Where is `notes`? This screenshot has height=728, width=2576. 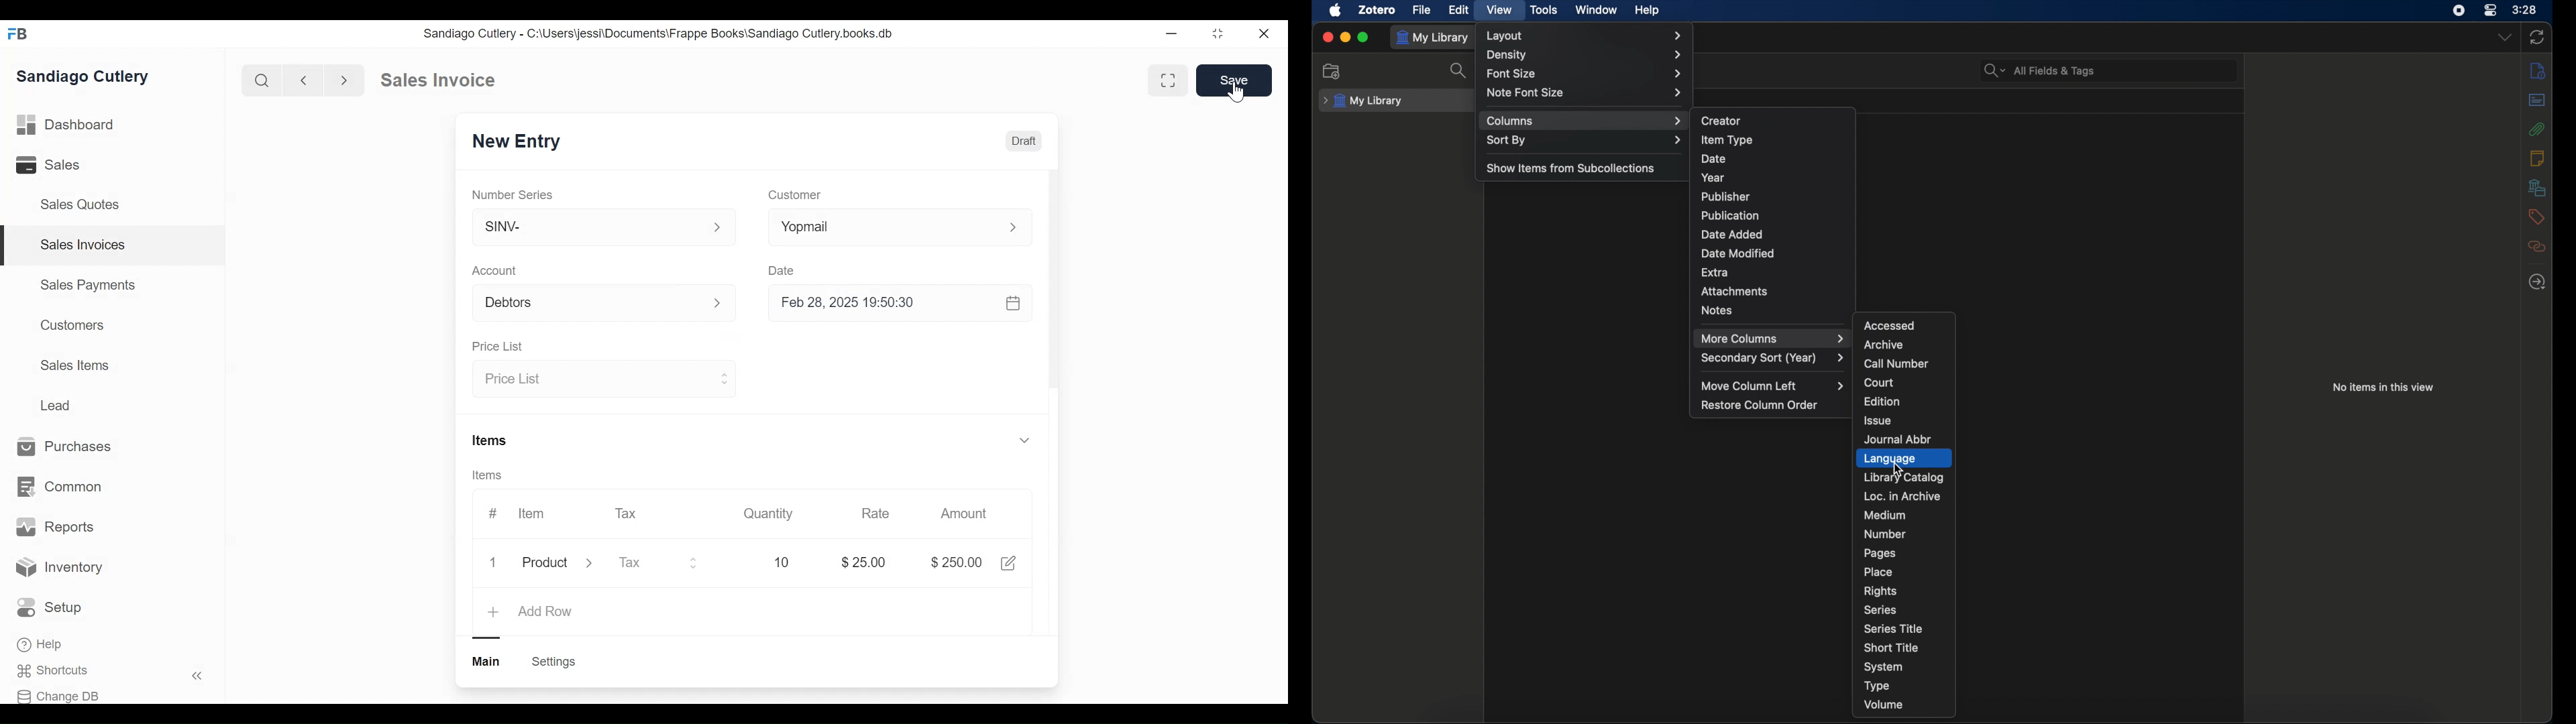 notes is located at coordinates (1717, 310).